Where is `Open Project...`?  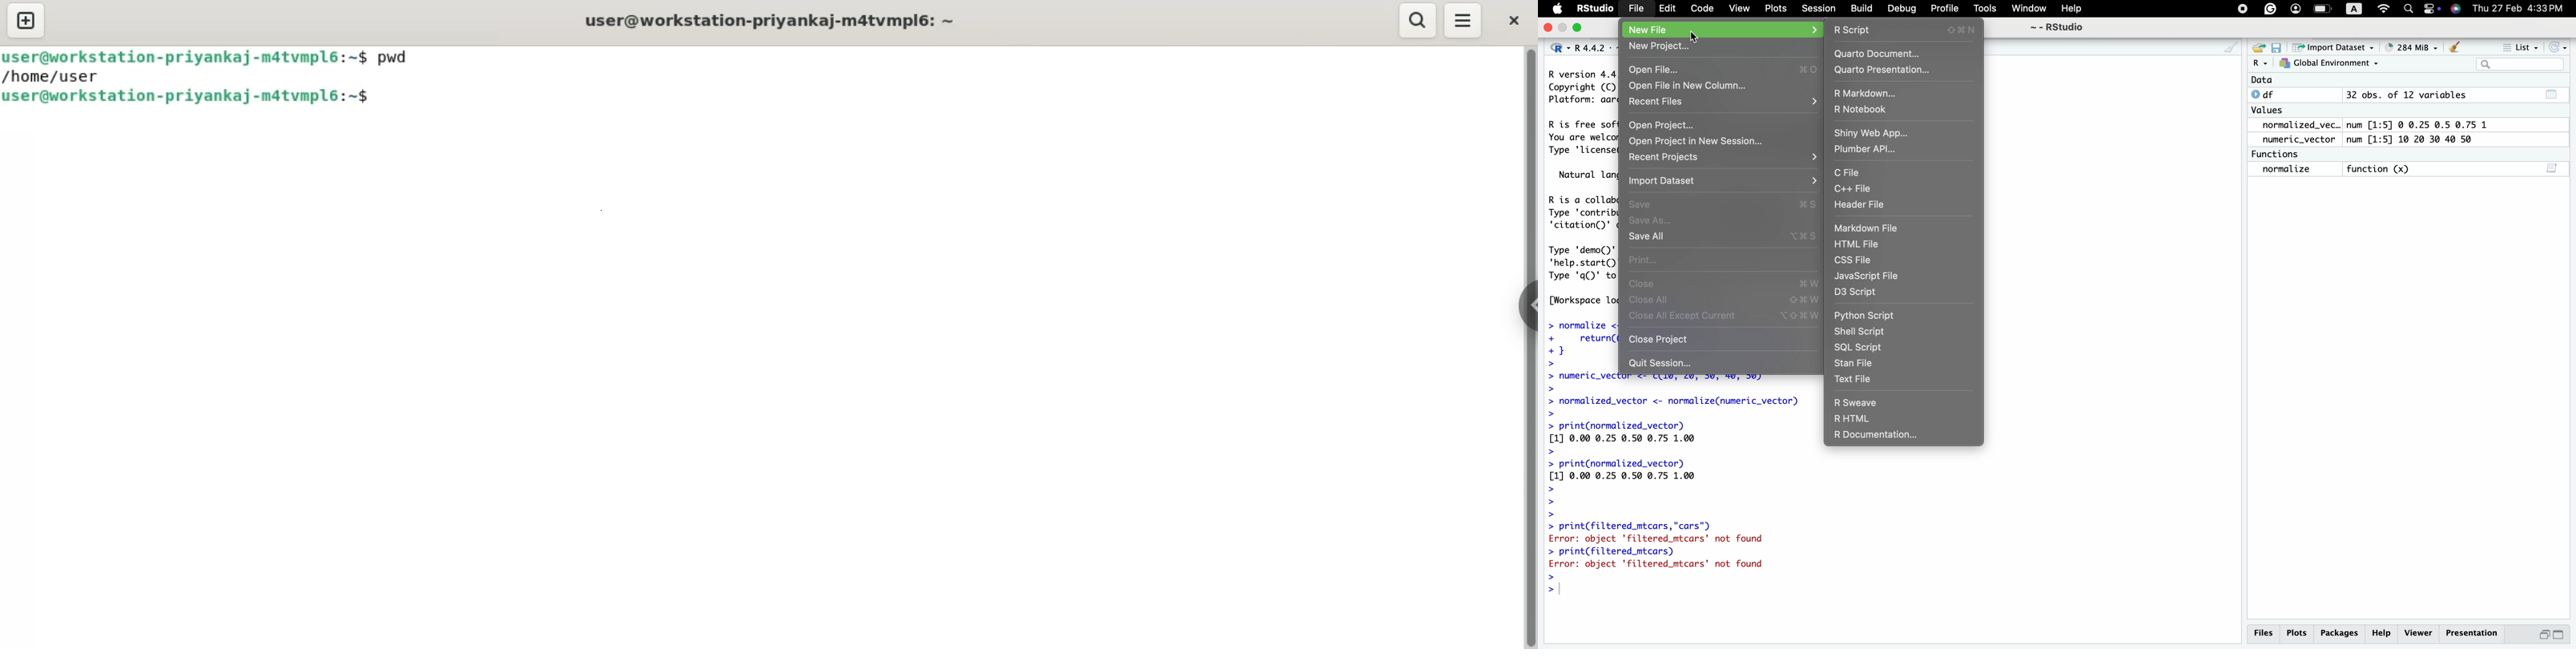 Open Project... is located at coordinates (1663, 123).